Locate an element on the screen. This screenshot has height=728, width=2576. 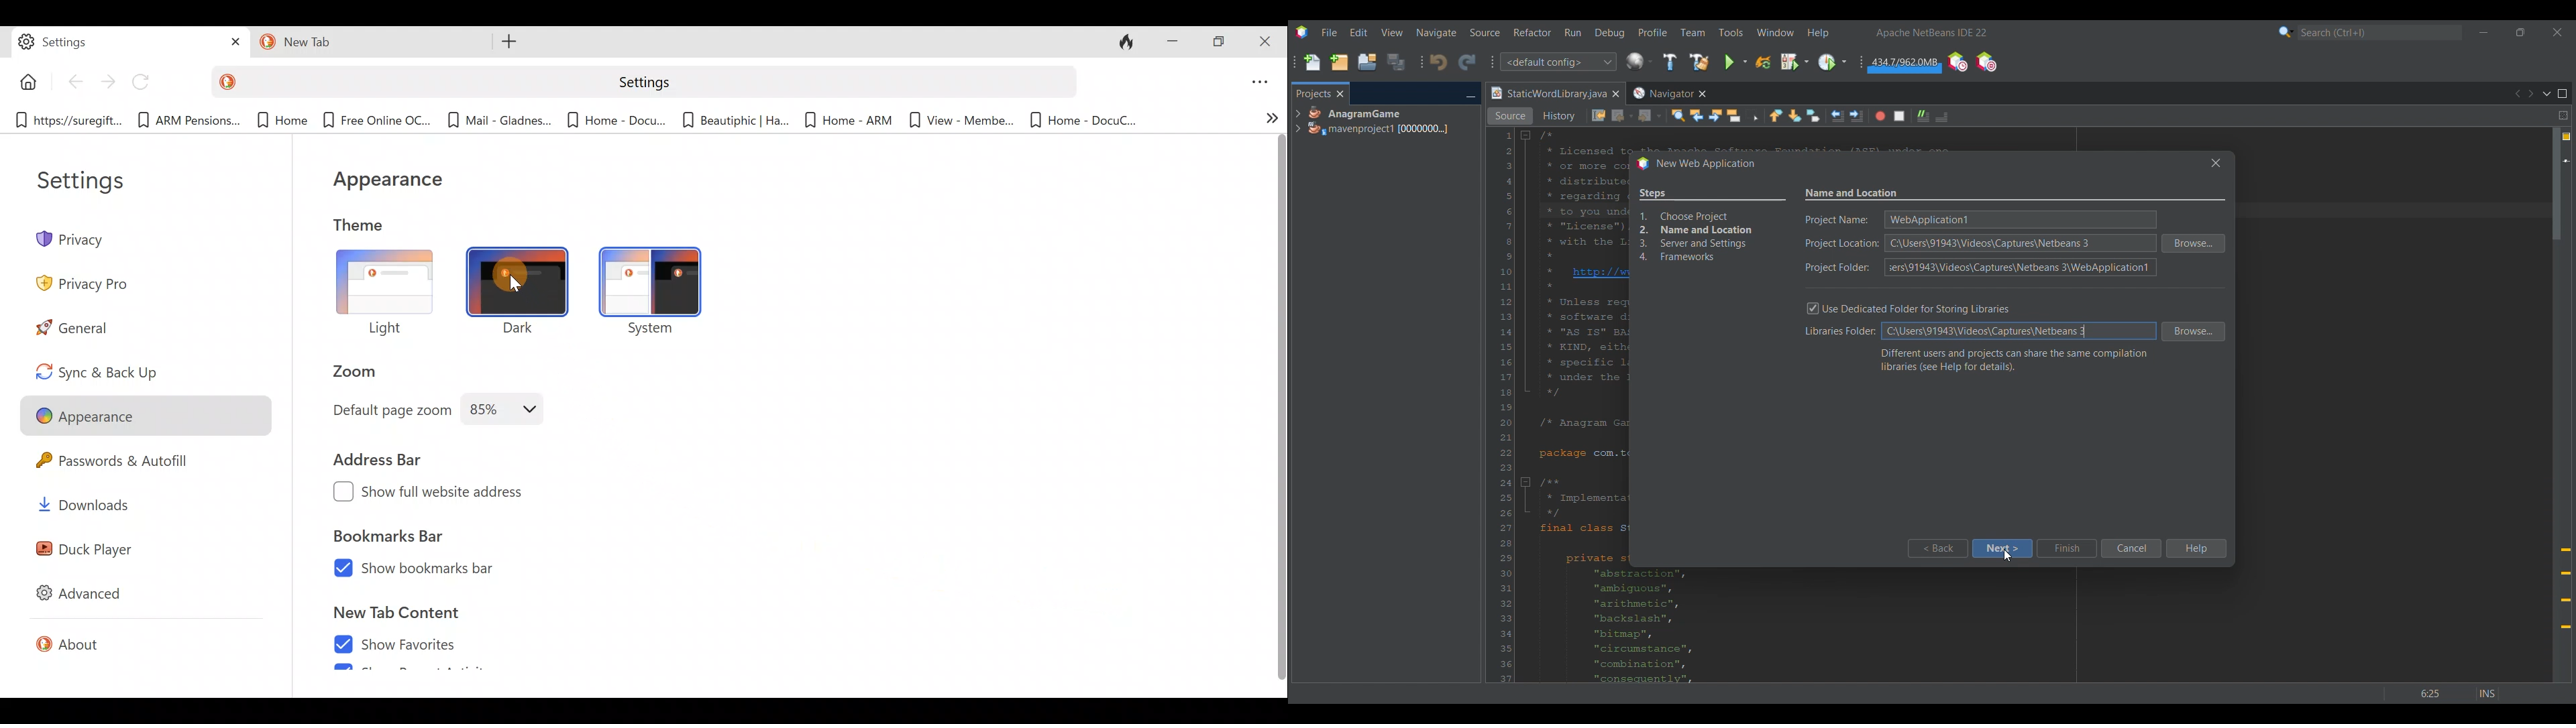
System is located at coordinates (663, 291).